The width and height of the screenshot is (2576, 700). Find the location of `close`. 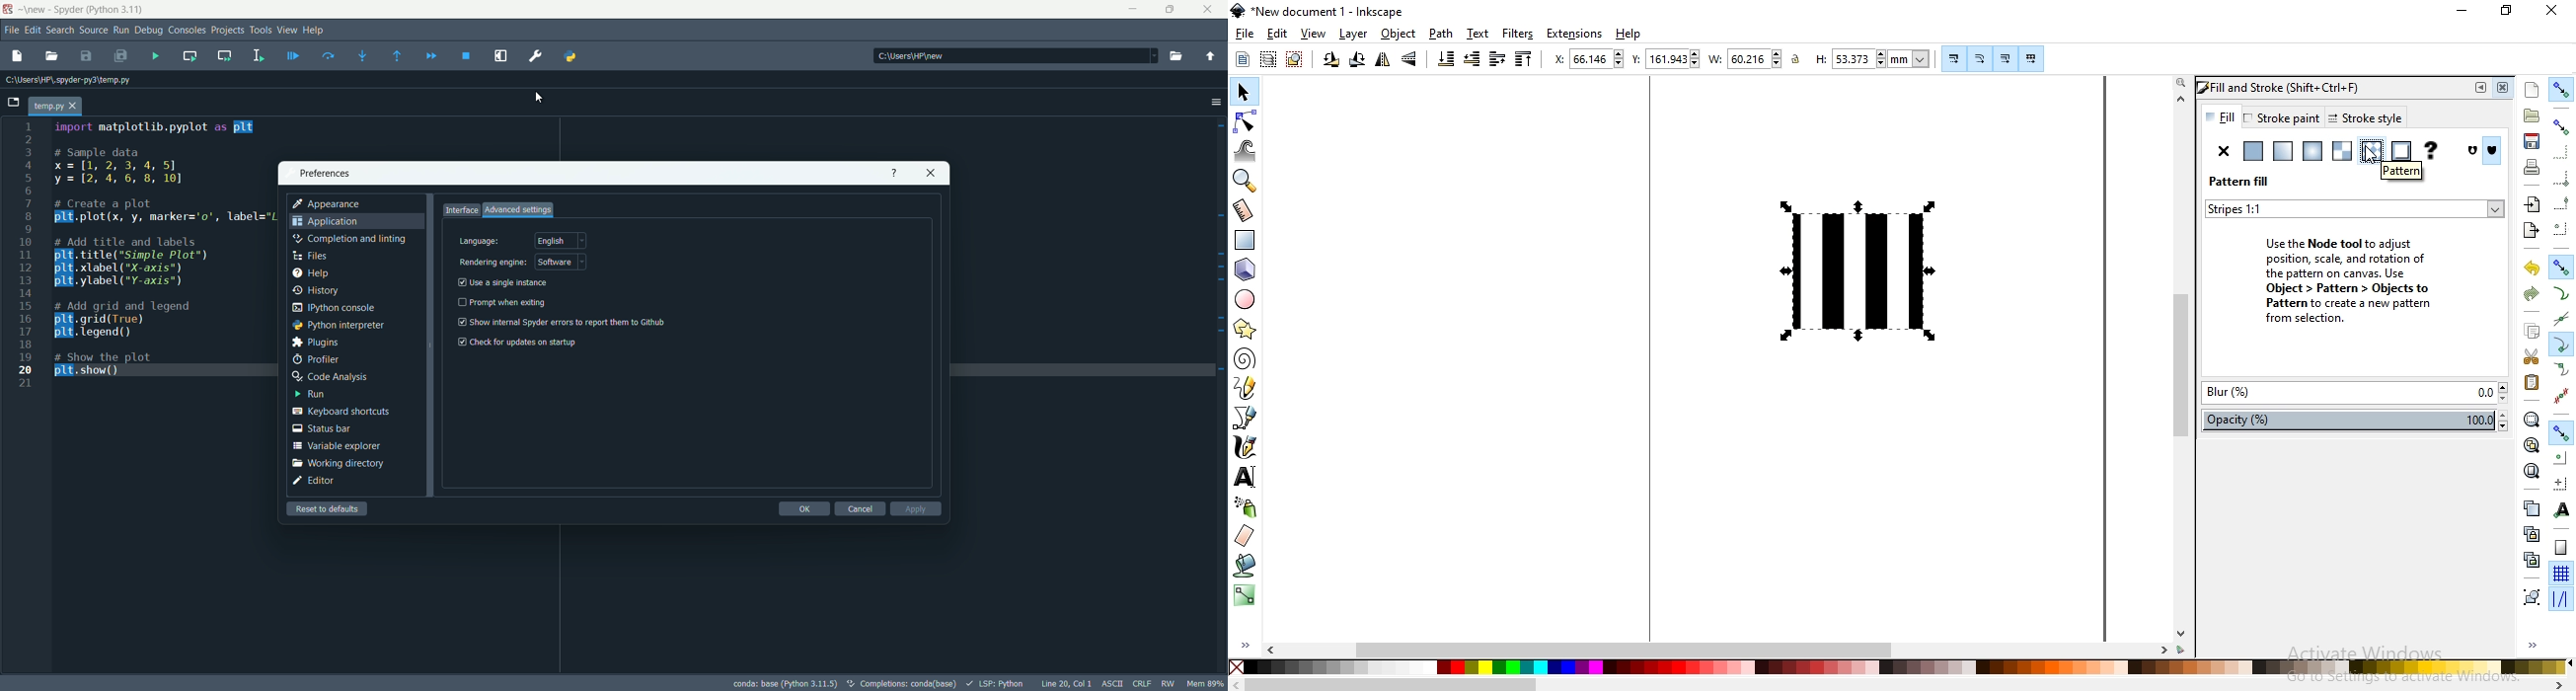

close is located at coordinates (2506, 88).